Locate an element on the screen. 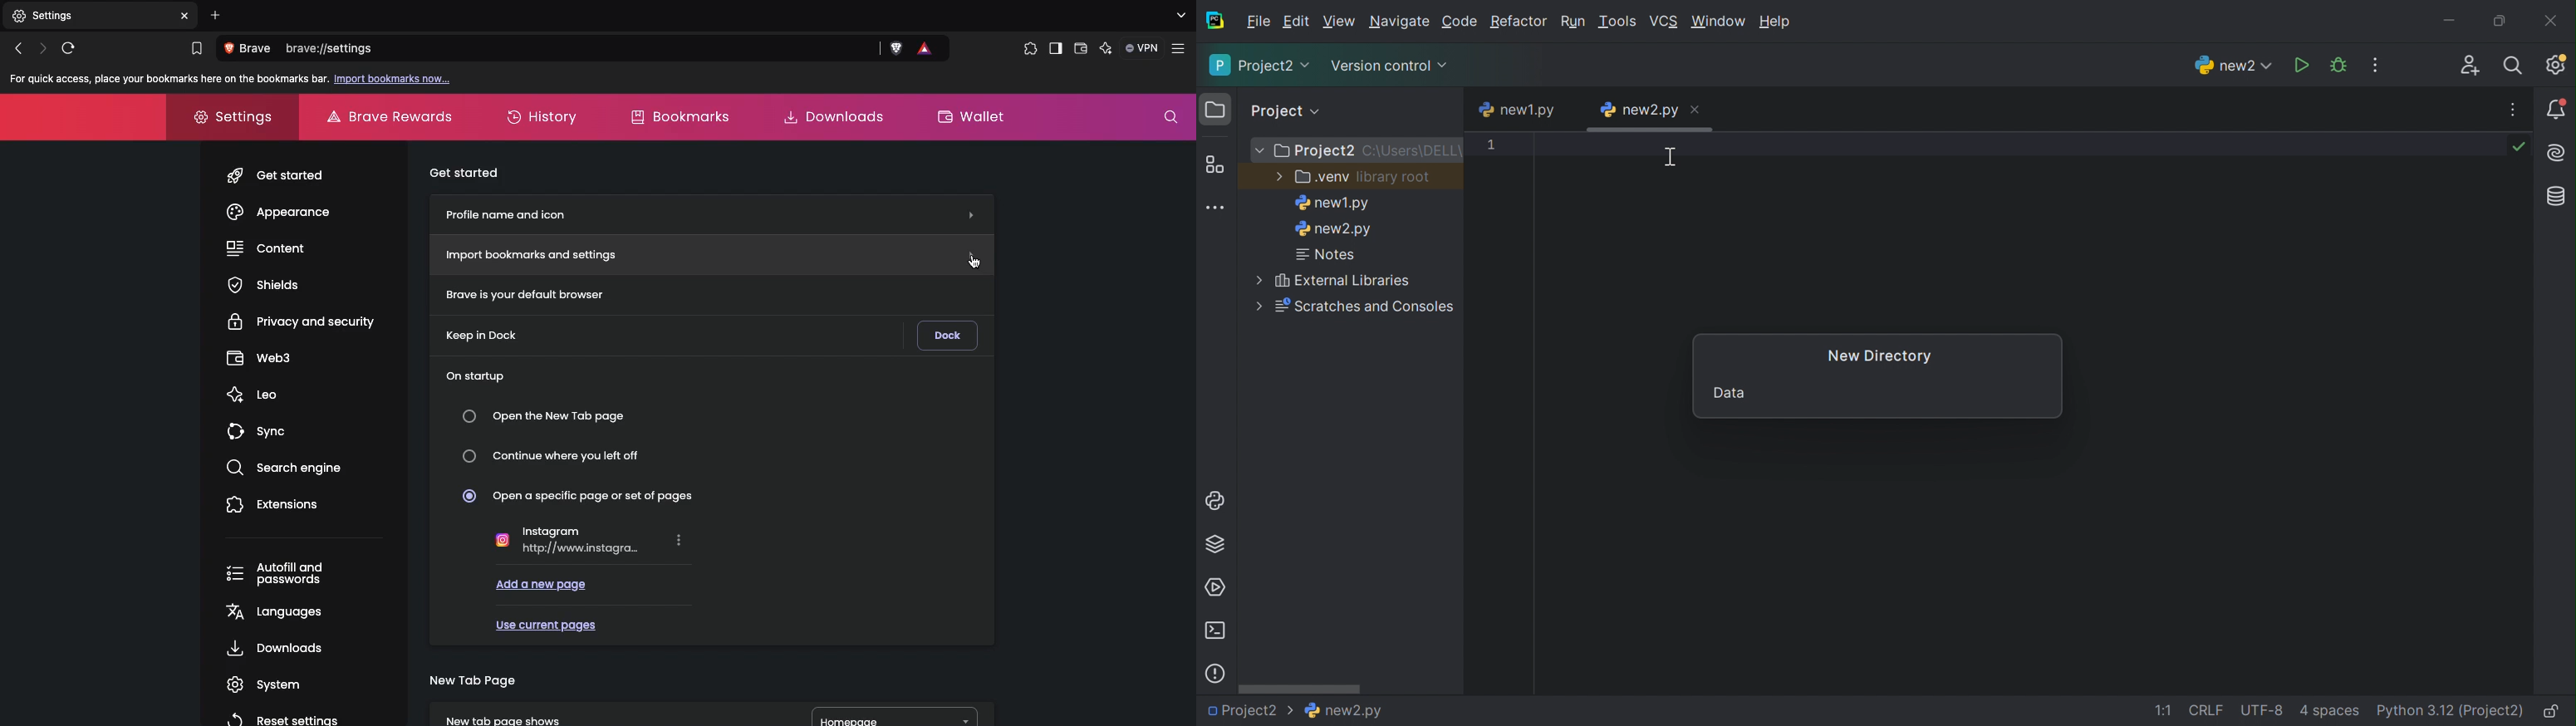  Downloads is located at coordinates (827, 115).